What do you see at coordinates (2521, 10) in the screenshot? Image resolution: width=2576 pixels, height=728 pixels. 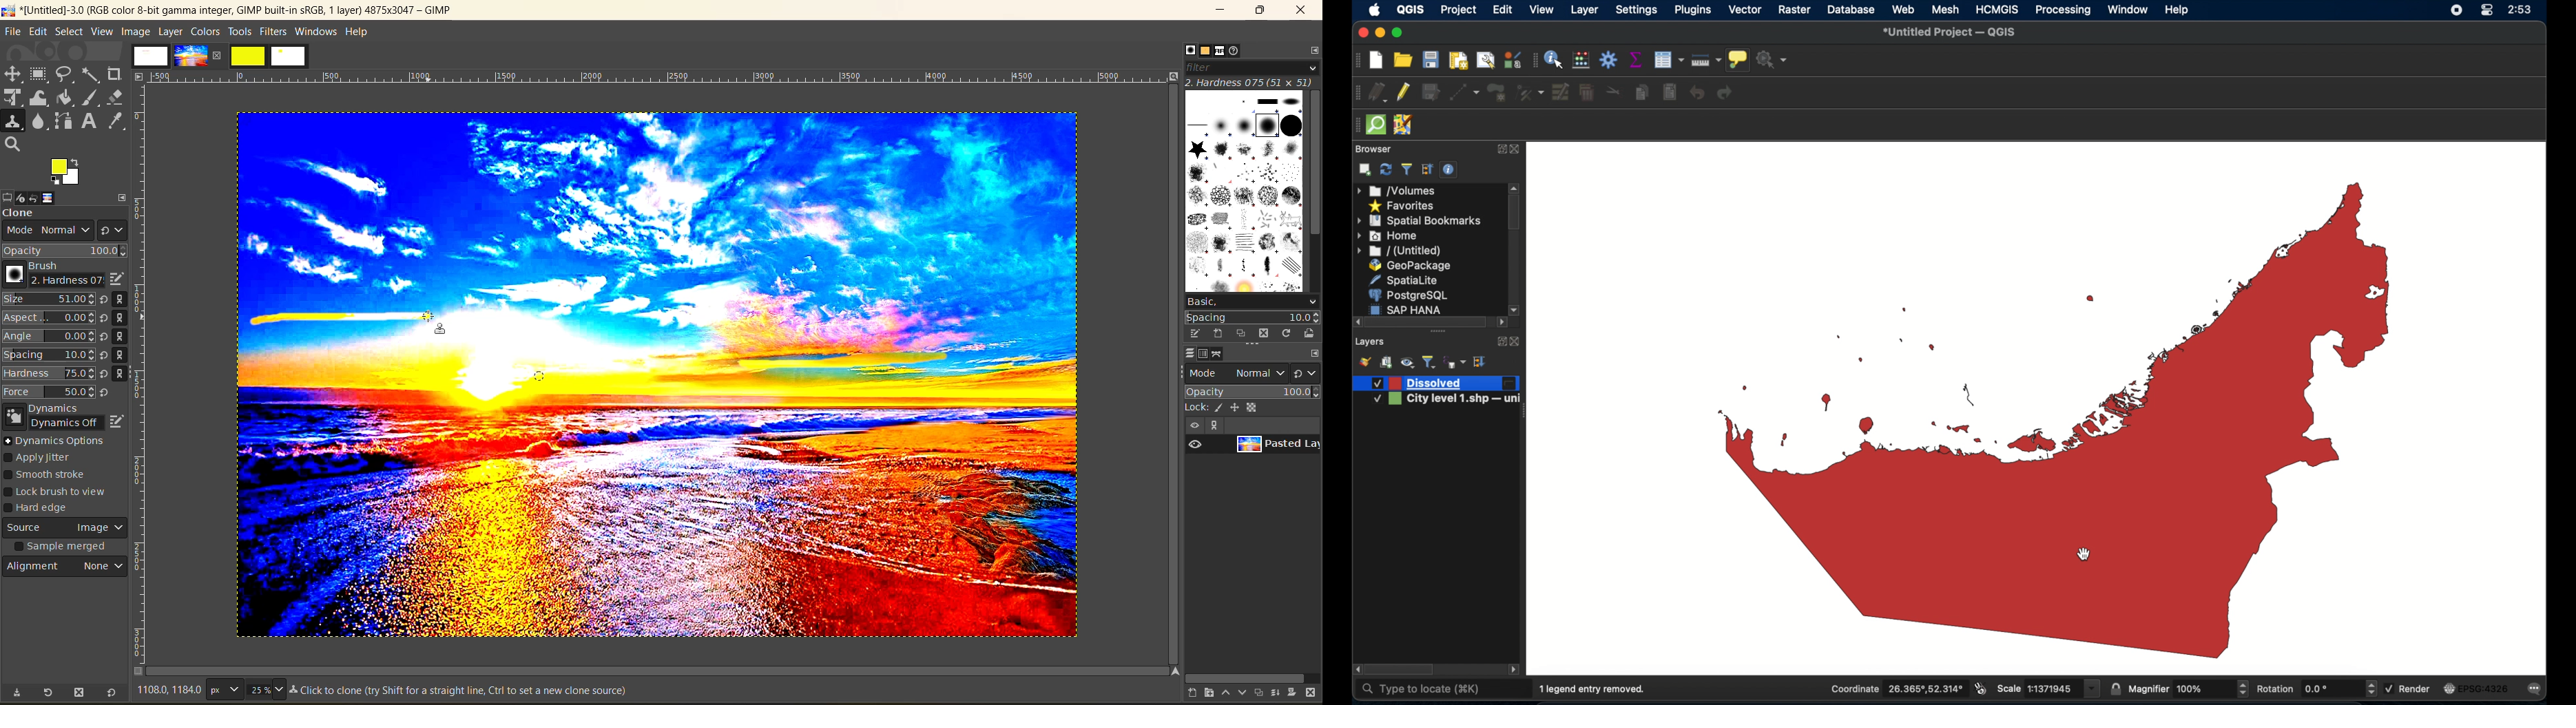 I see `time` at bounding box center [2521, 10].